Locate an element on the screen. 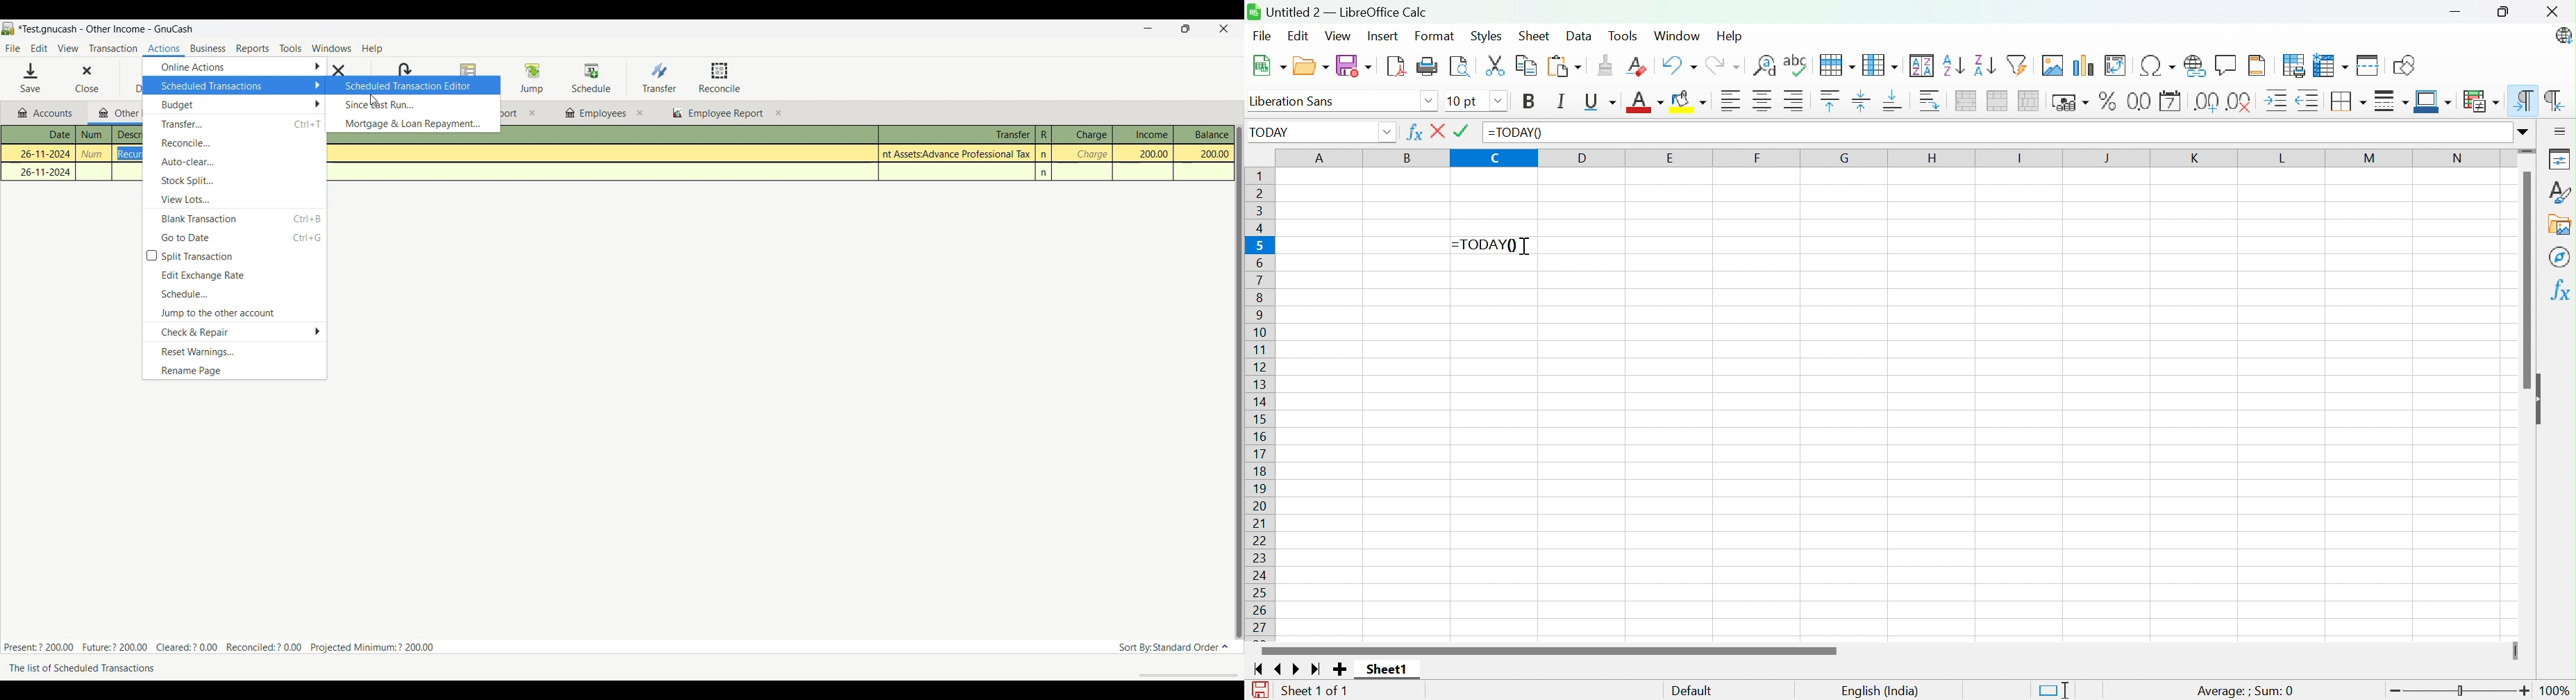 The height and width of the screenshot is (700, 2576). employee report is located at coordinates (725, 115).